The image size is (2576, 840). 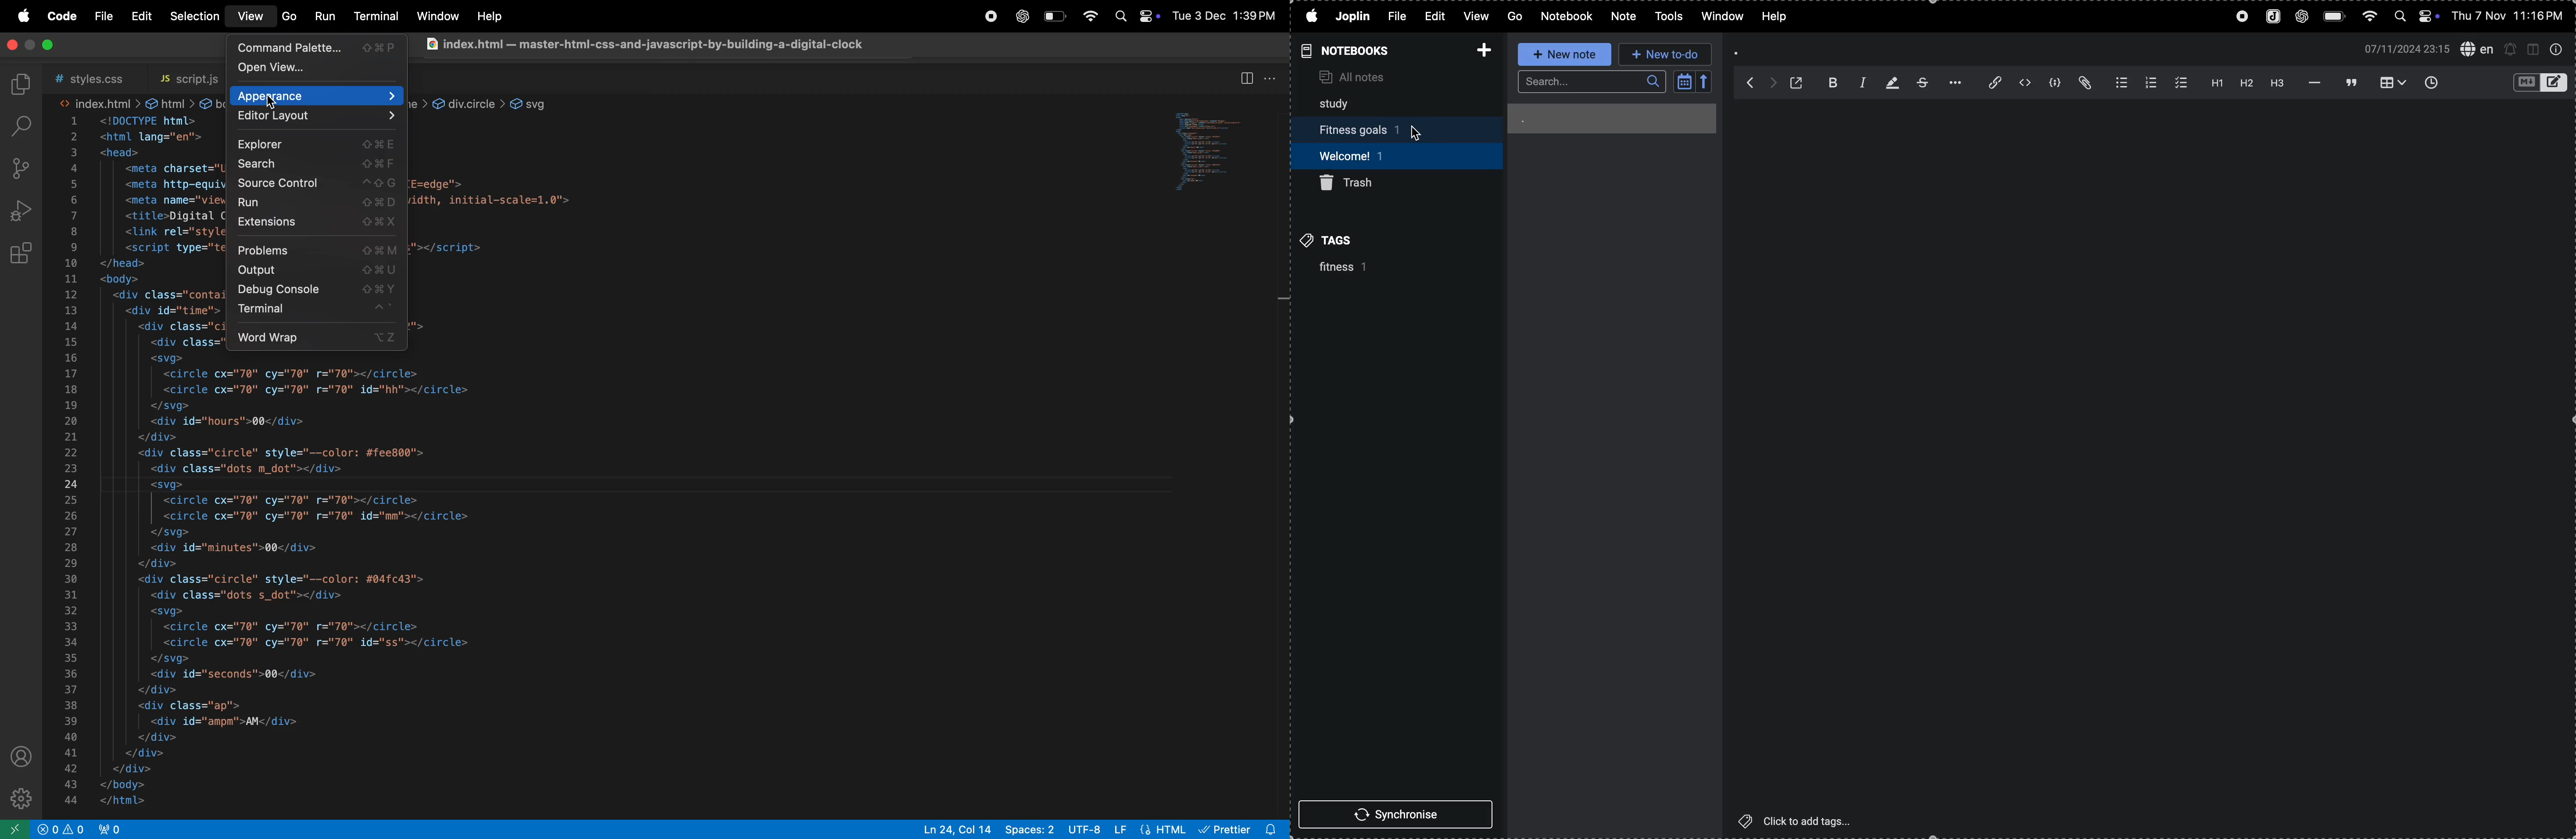 I want to click on heading 1, so click(x=2213, y=83).